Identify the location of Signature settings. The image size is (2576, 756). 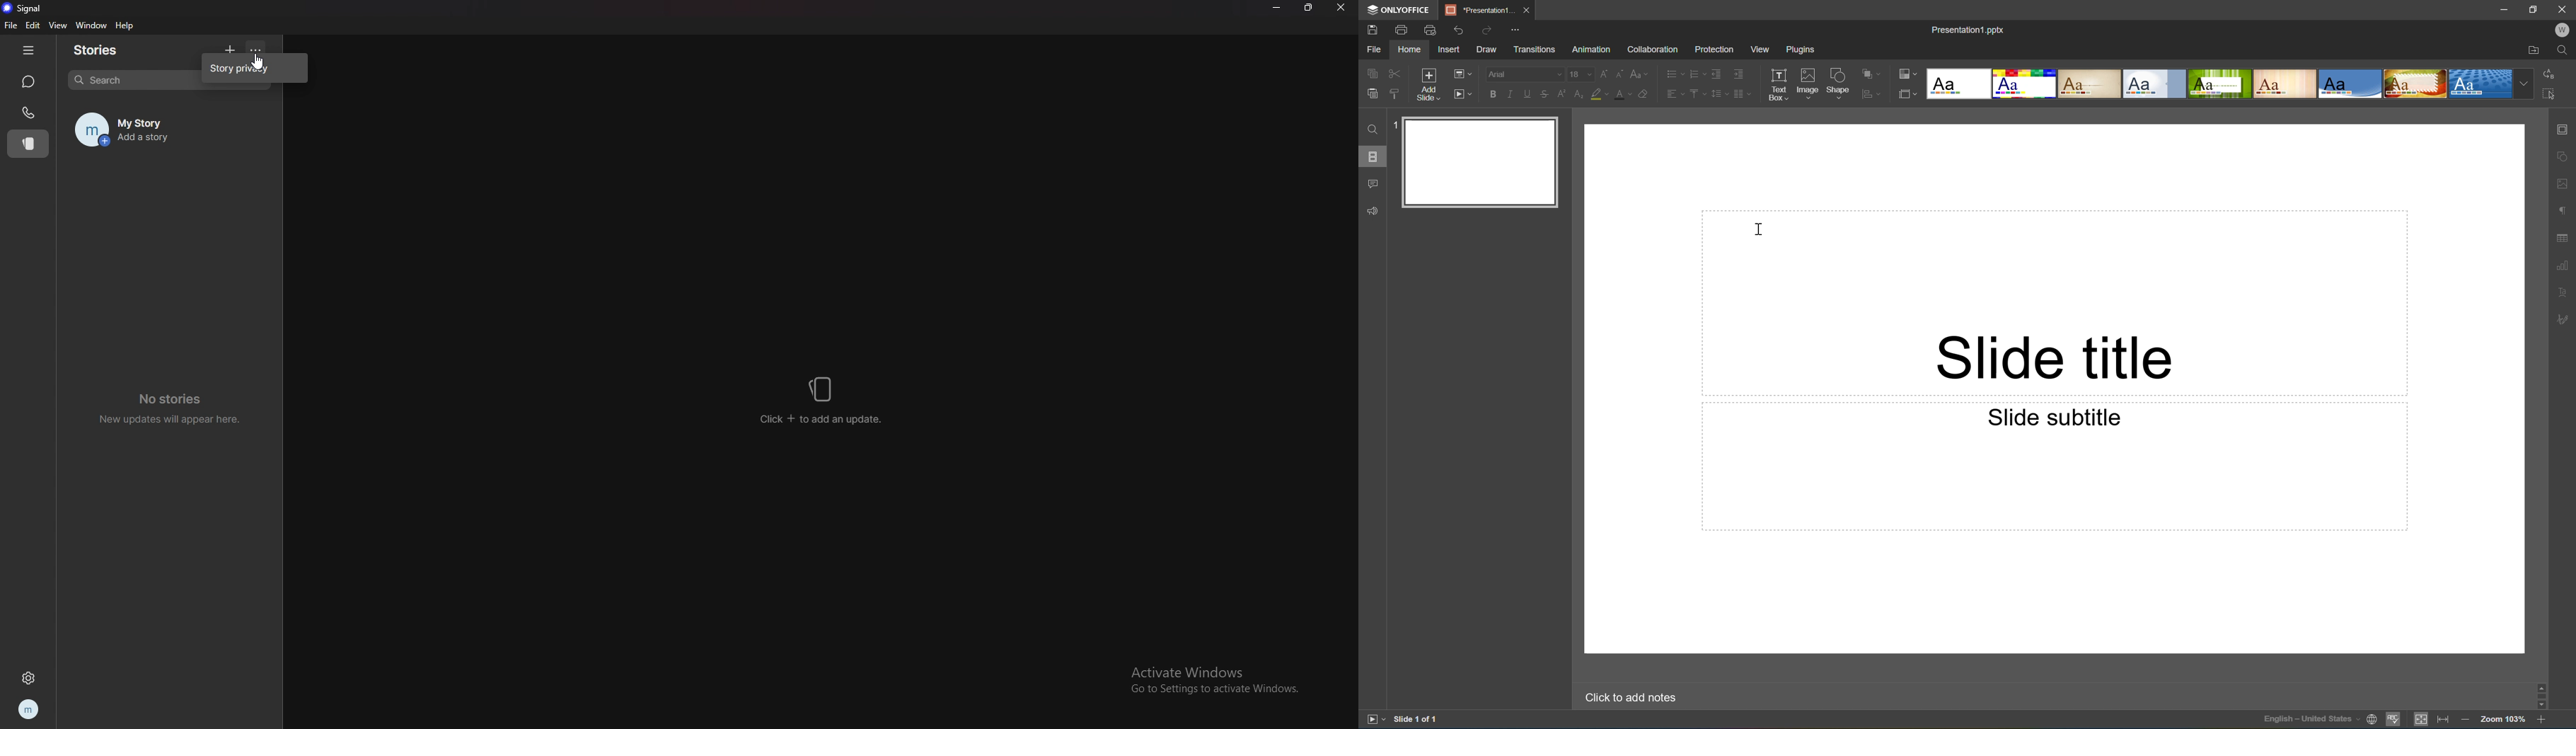
(2565, 319).